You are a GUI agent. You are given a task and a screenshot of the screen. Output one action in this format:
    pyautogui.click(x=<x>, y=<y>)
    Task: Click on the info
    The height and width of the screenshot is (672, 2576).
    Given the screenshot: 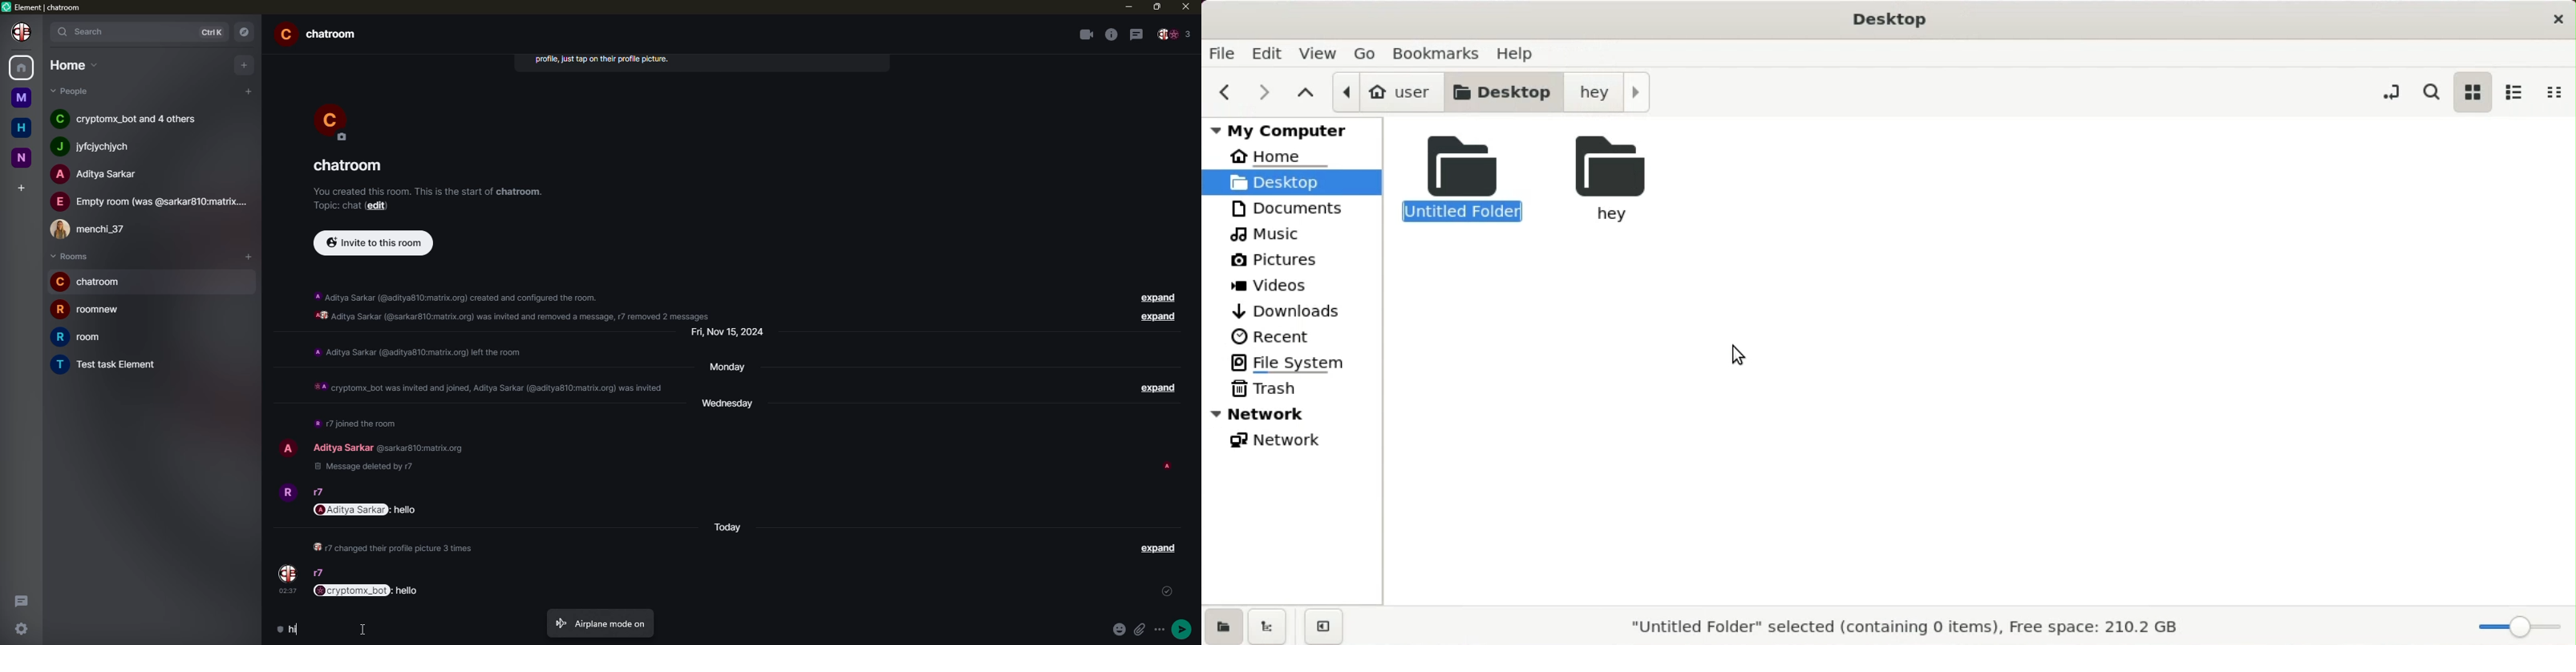 What is the action you would take?
    pyautogui.click(x=417, y=351)
    